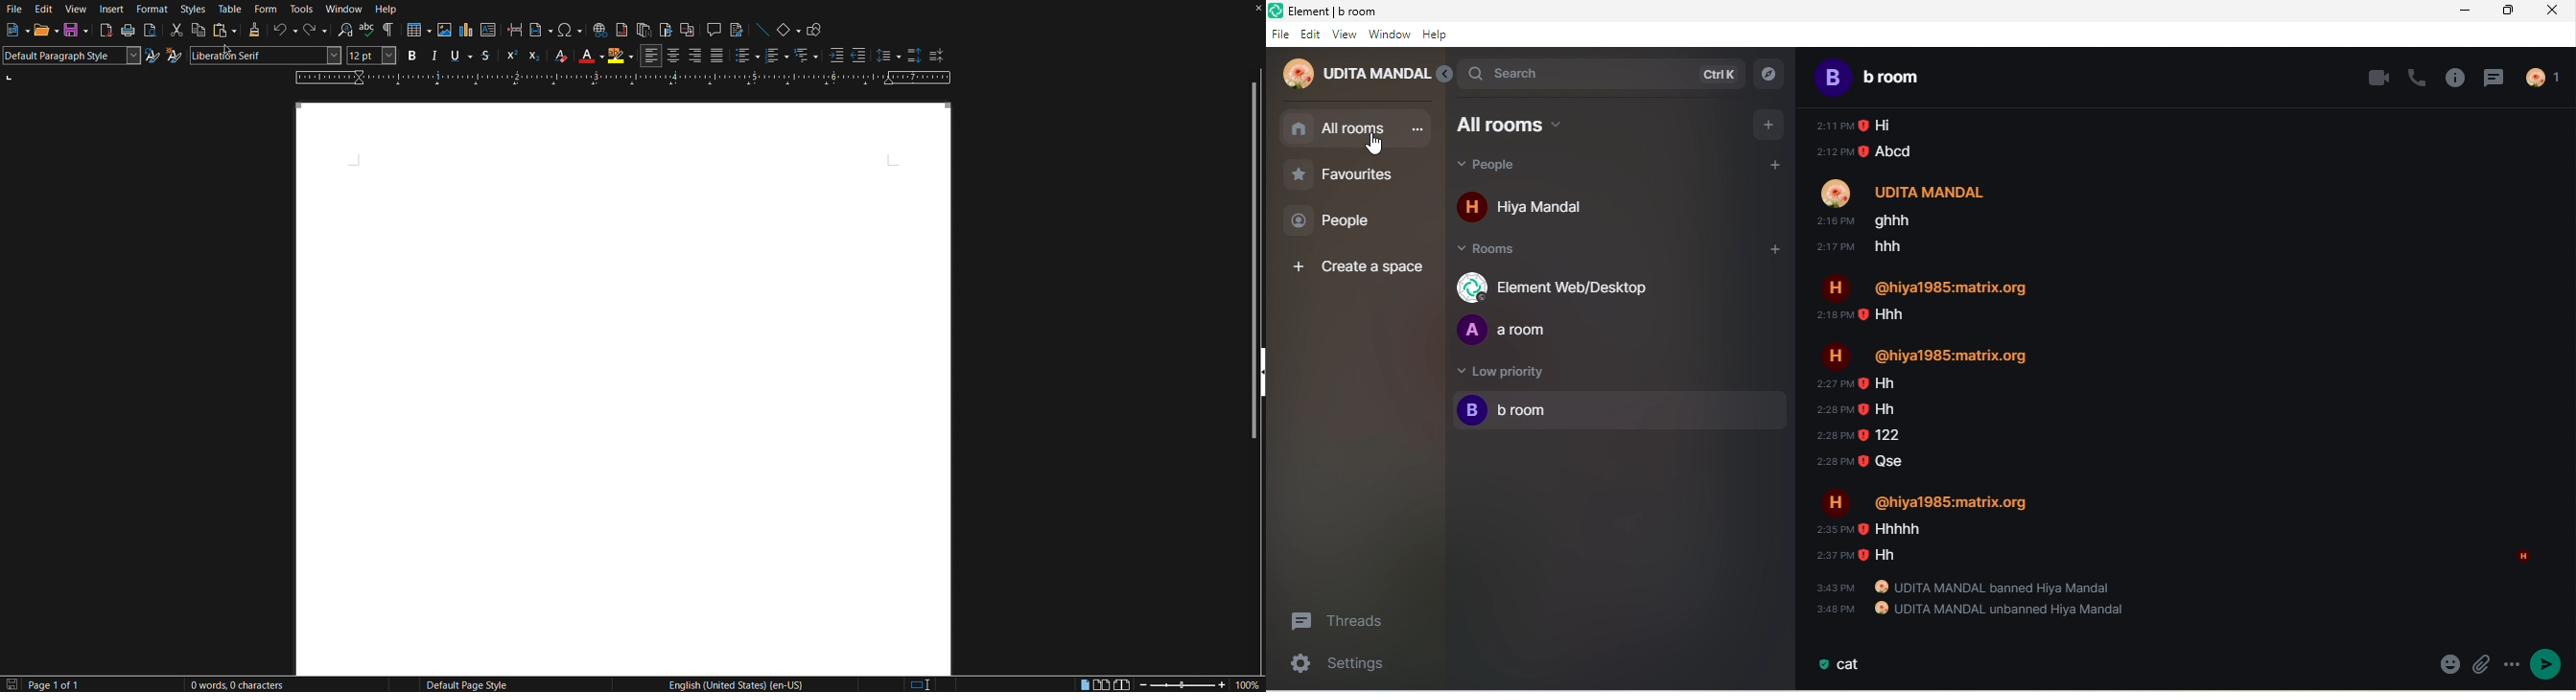 This screenshot has width=2576, height=700. Describe the element at coordinates (283, 32) in the screenshot. I see `Undo` at that location.